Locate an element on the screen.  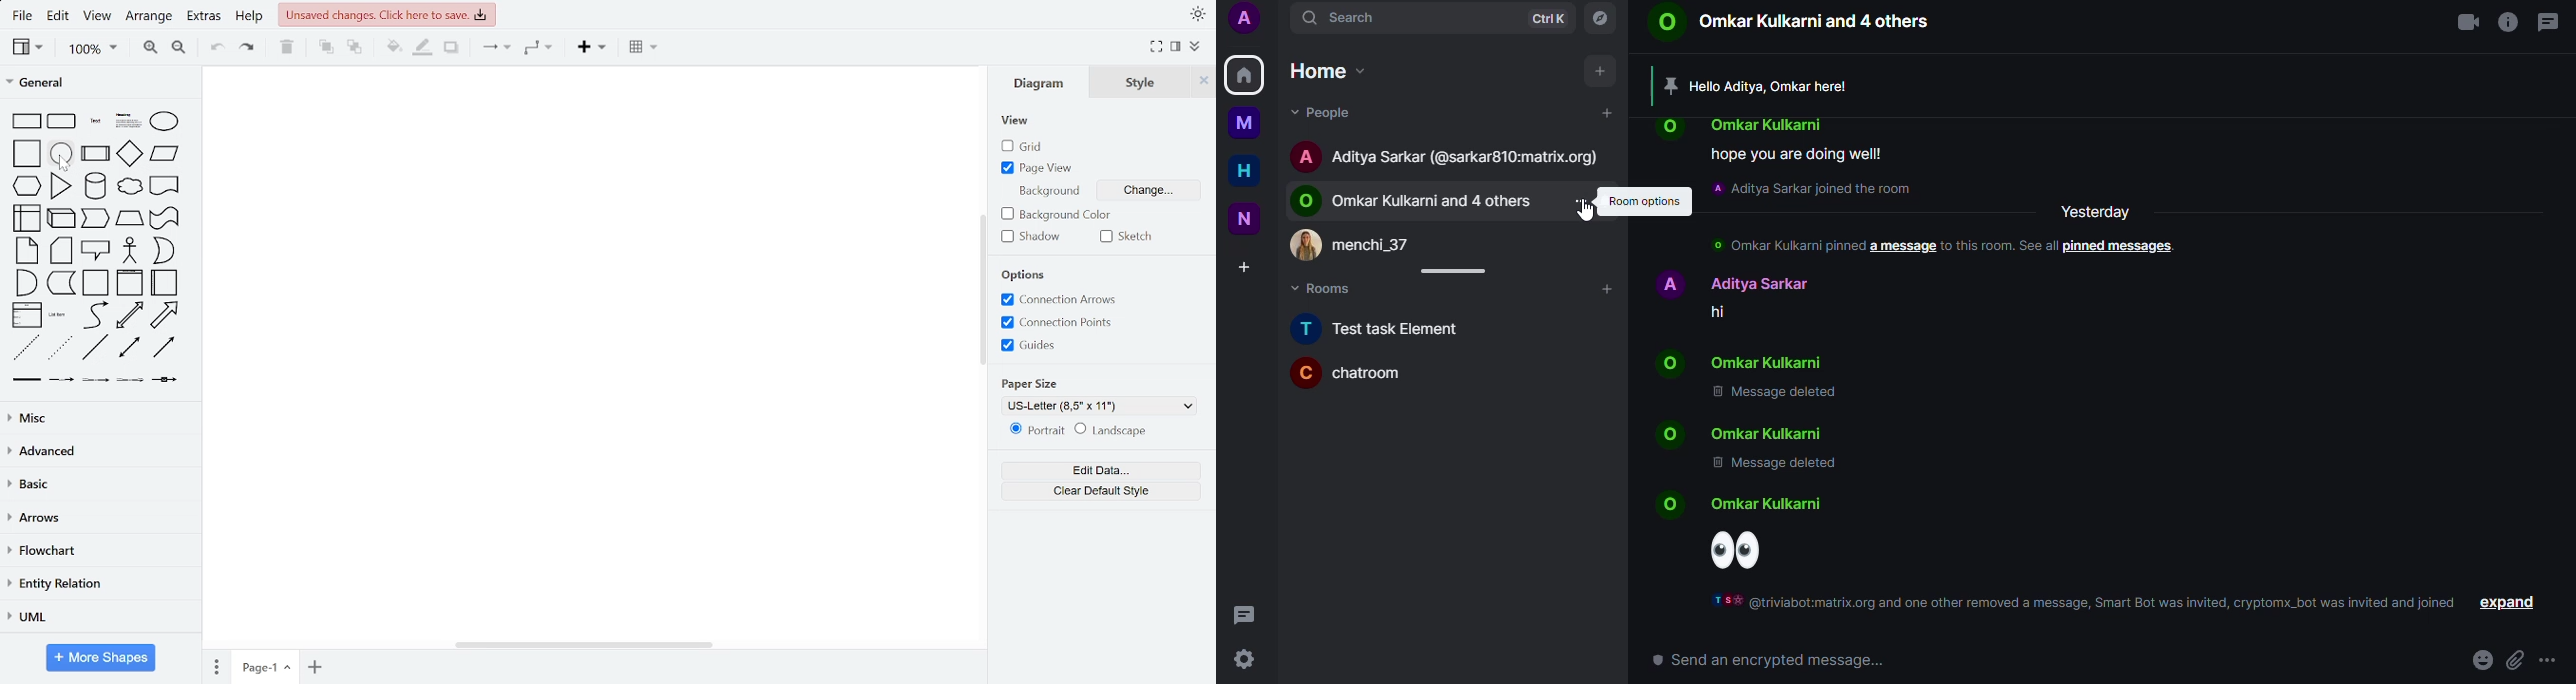
bidirectional connector is located at coordinates (128, 349).